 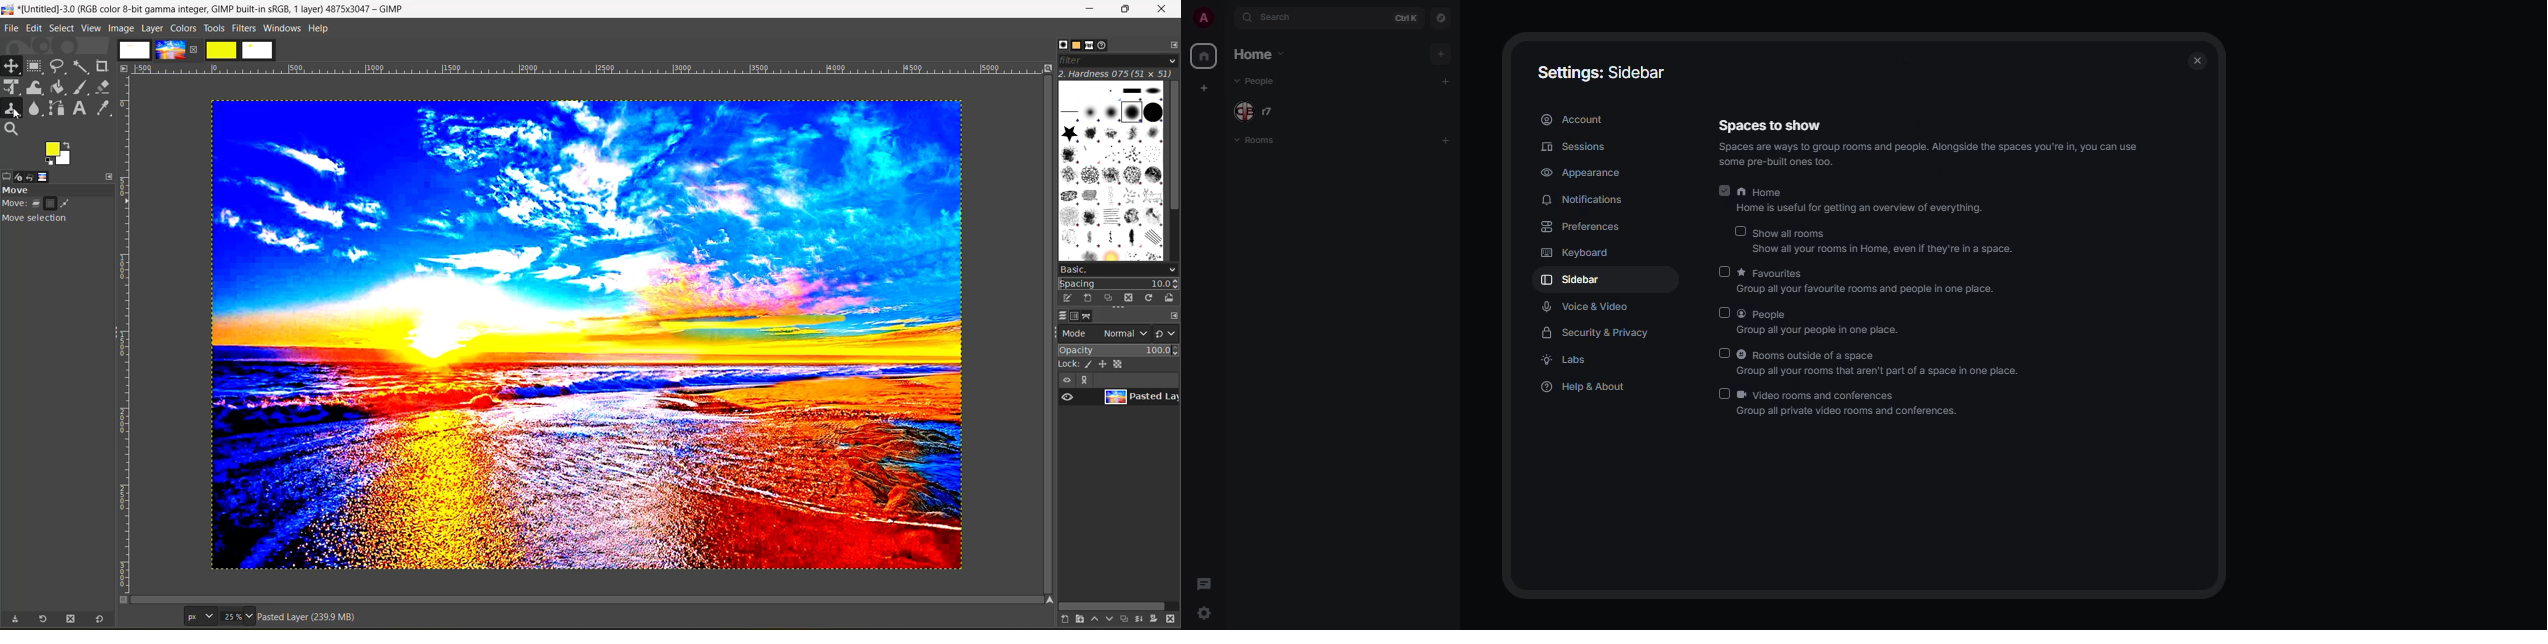 I want to click on show all rooms, so click(x=1886, y=241).